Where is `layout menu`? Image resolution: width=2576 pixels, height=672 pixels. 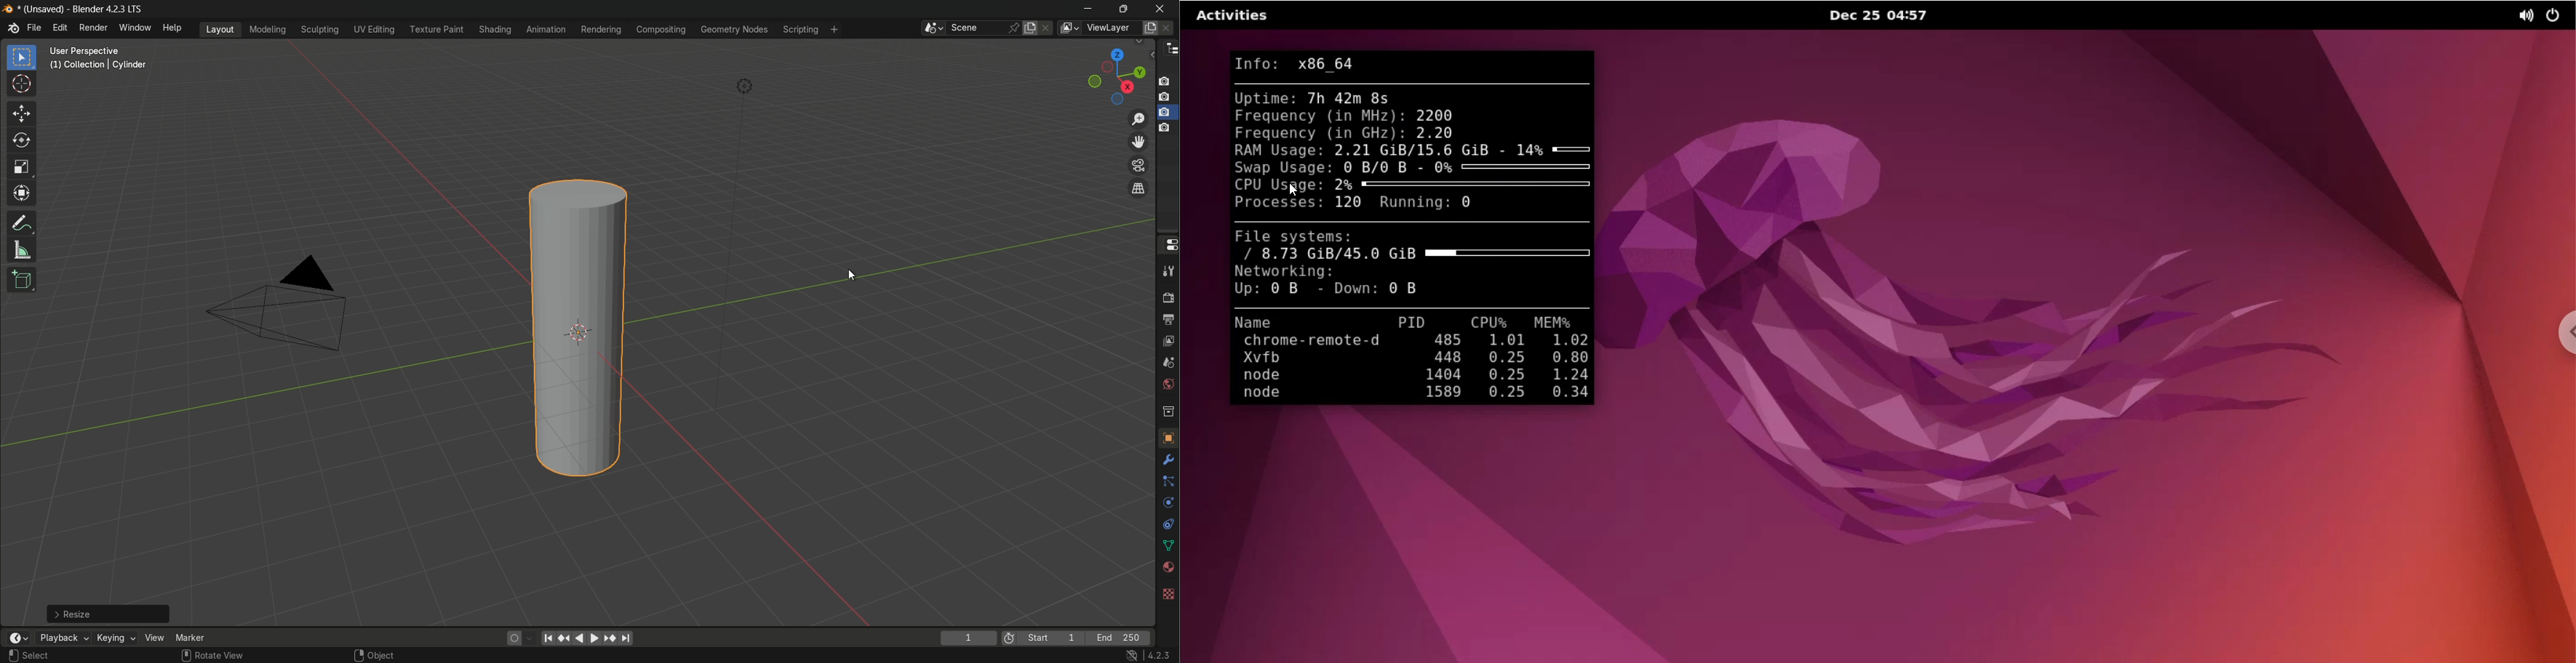 layout menu is located at coordinates (221, 29).